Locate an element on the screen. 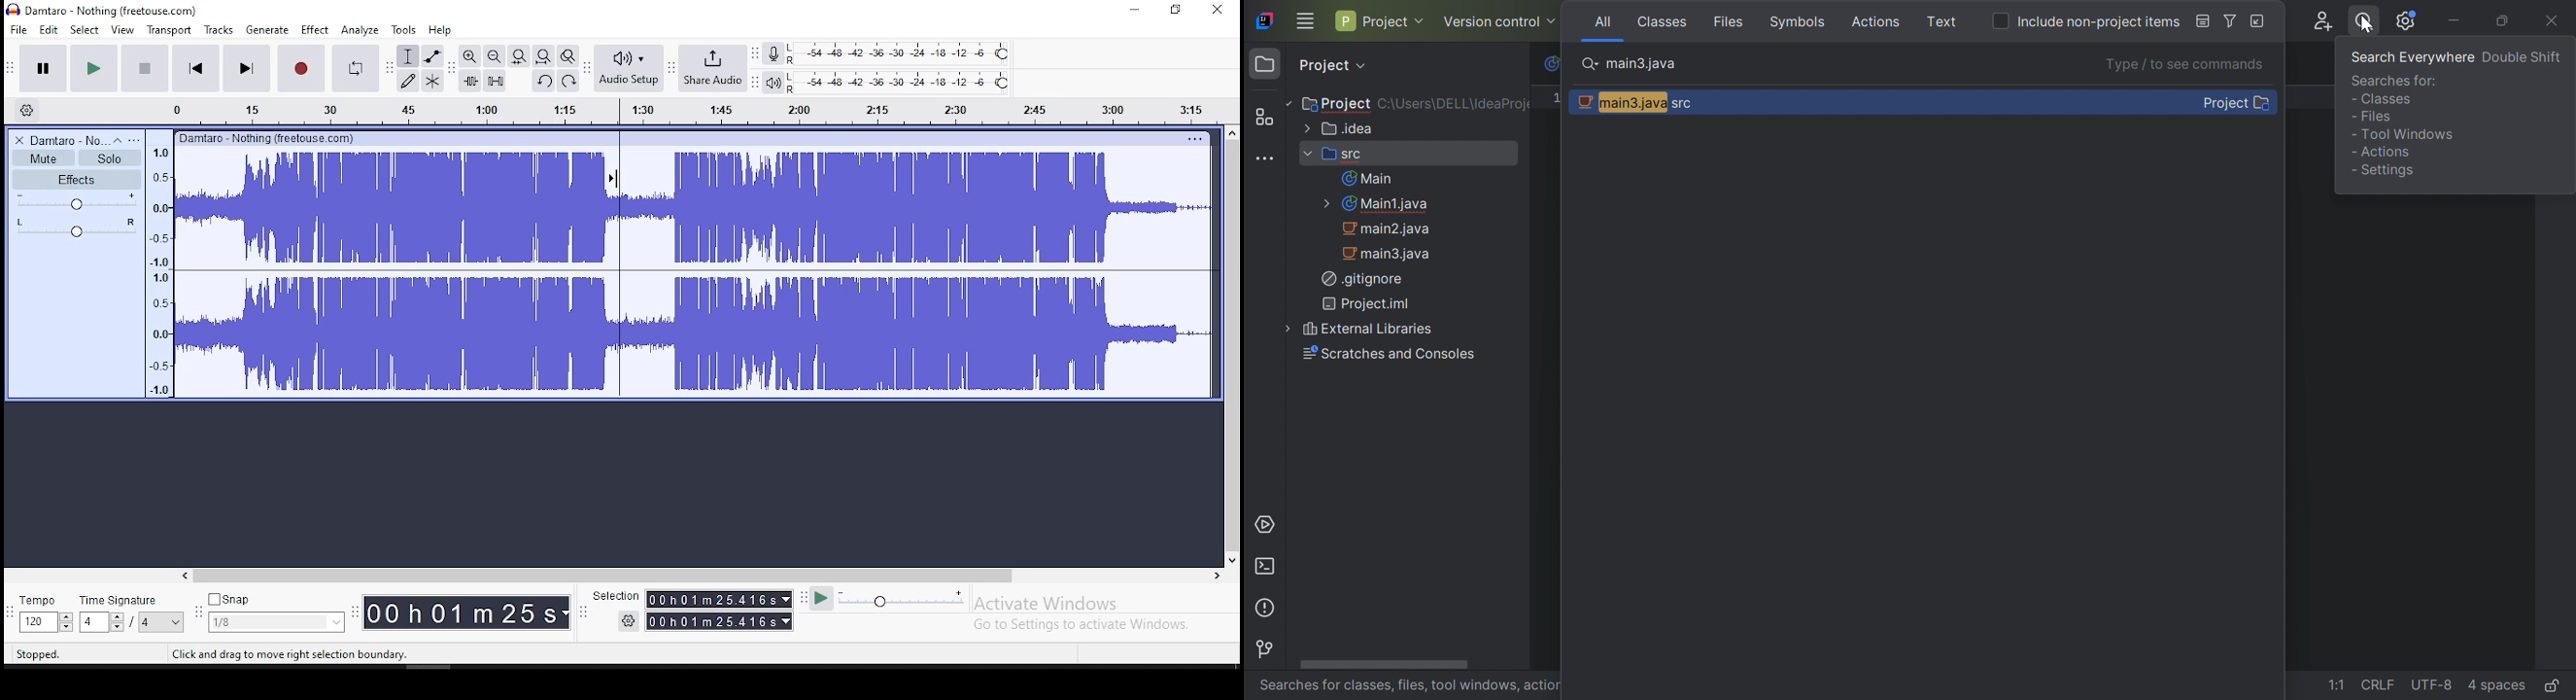 This screenshot has height=700, width=2576. play is located at coordinates (93, 68).